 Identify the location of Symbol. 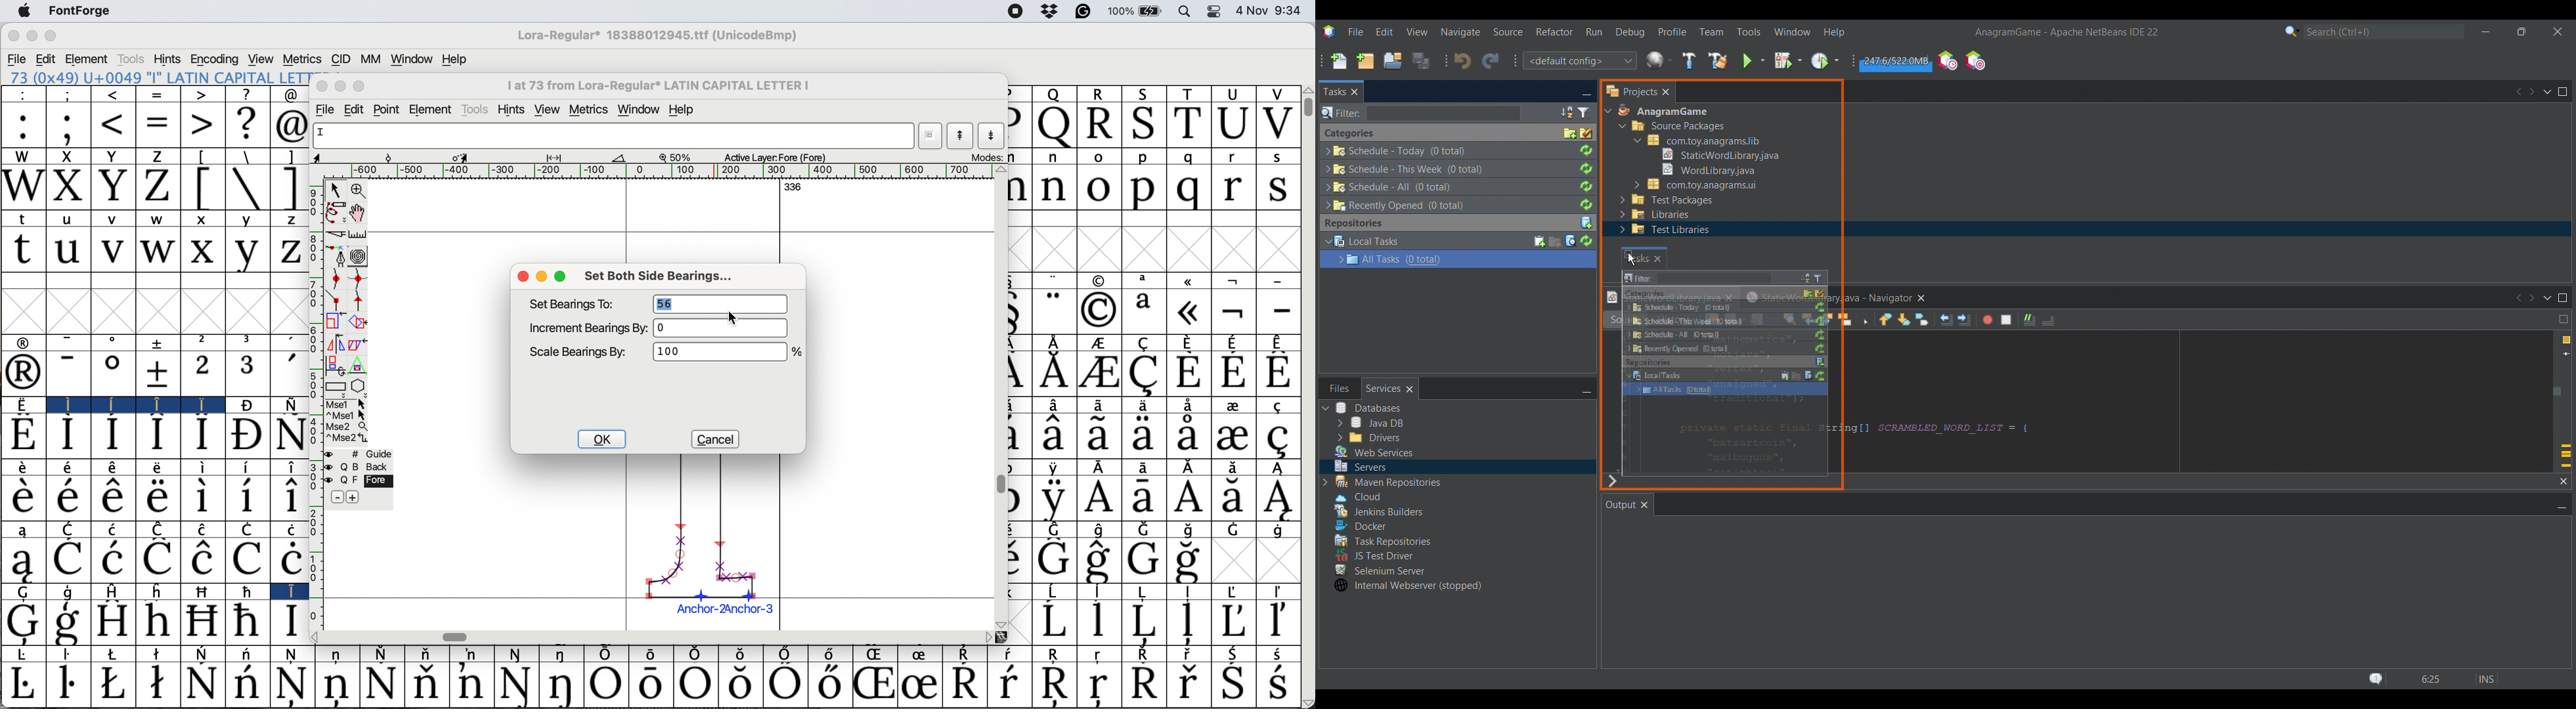
(115, 529).